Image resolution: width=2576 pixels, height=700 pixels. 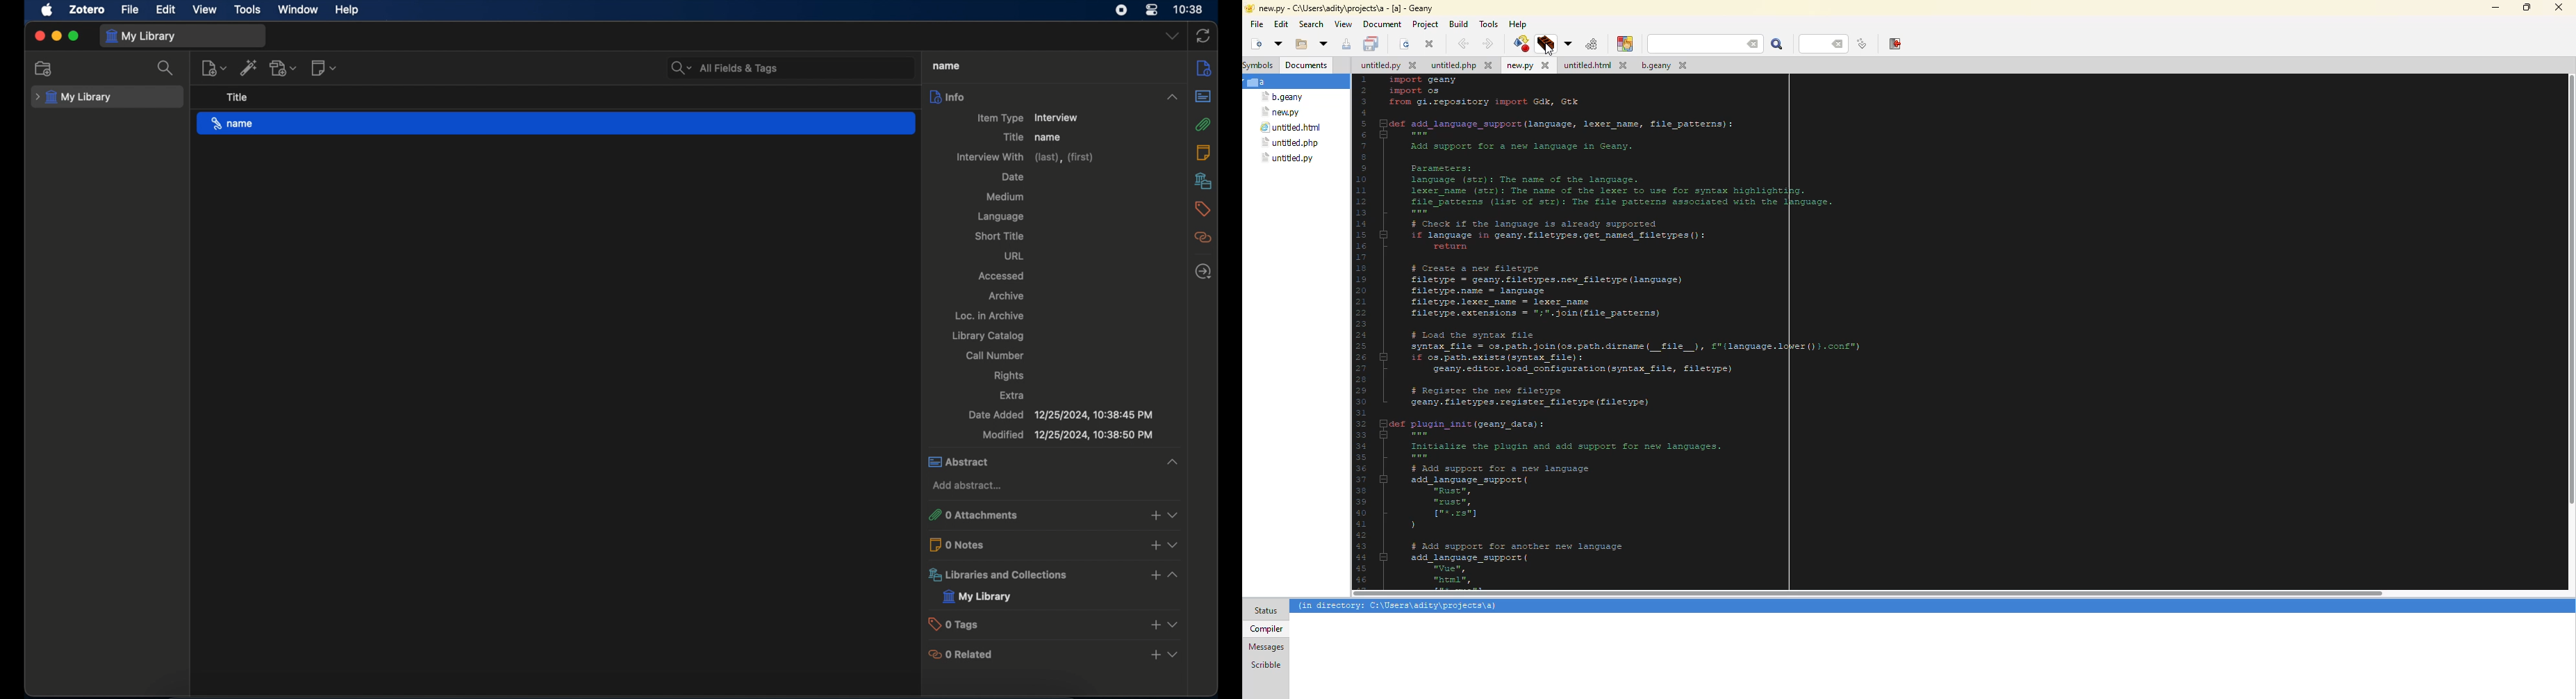 I want to click on language, so click(x=1002, y=218).